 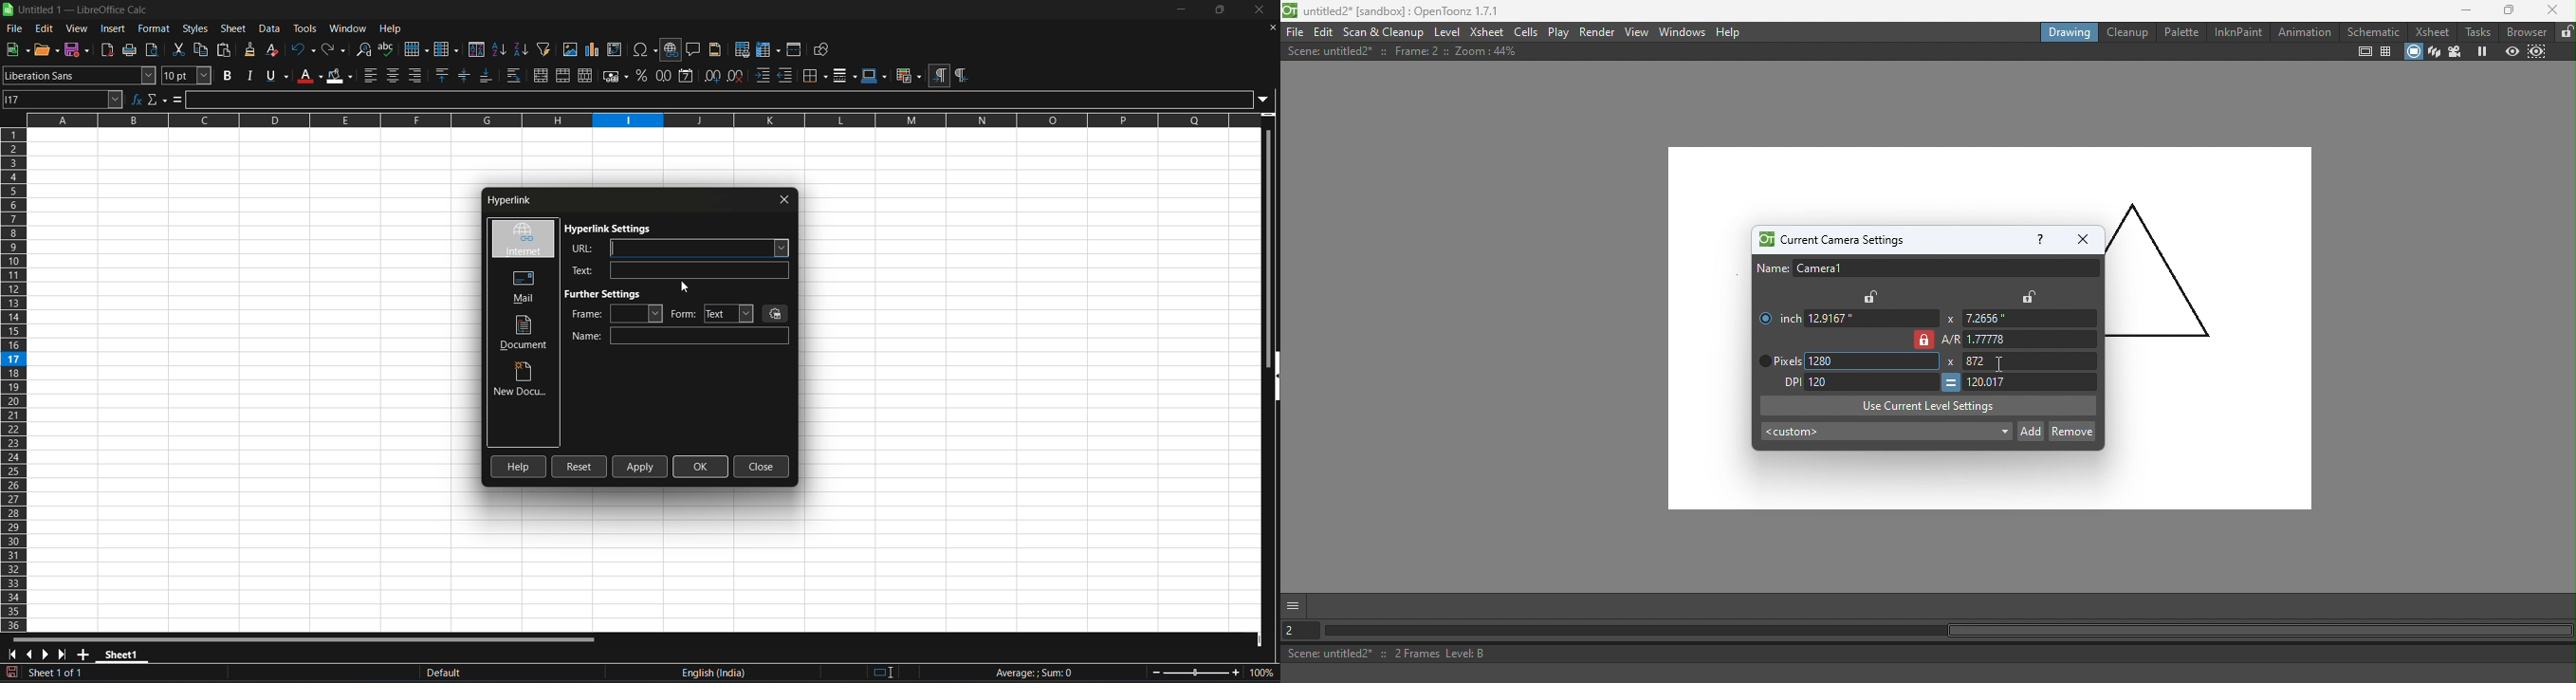 What do you see at coordinates (2365, 52) in the screenshot?
I see `Safe area` at bounding box center [2365, 52].